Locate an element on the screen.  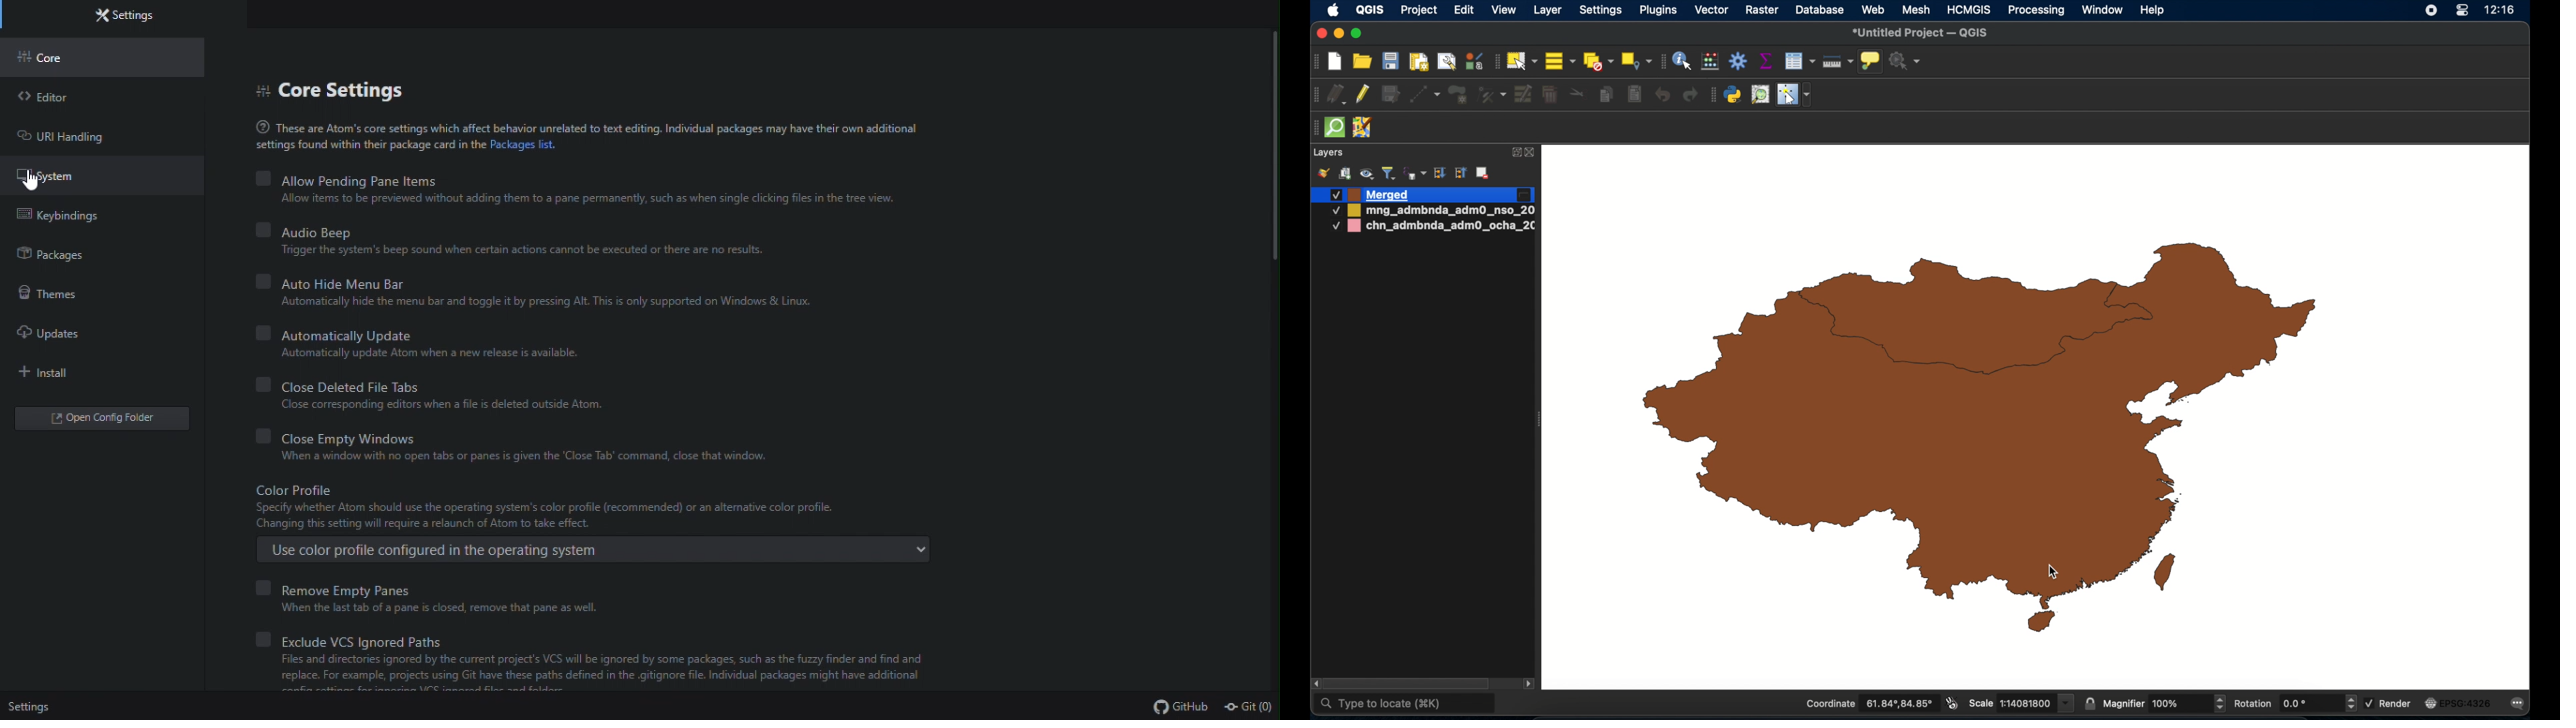
Open folder is located at coordinates (105, 419).